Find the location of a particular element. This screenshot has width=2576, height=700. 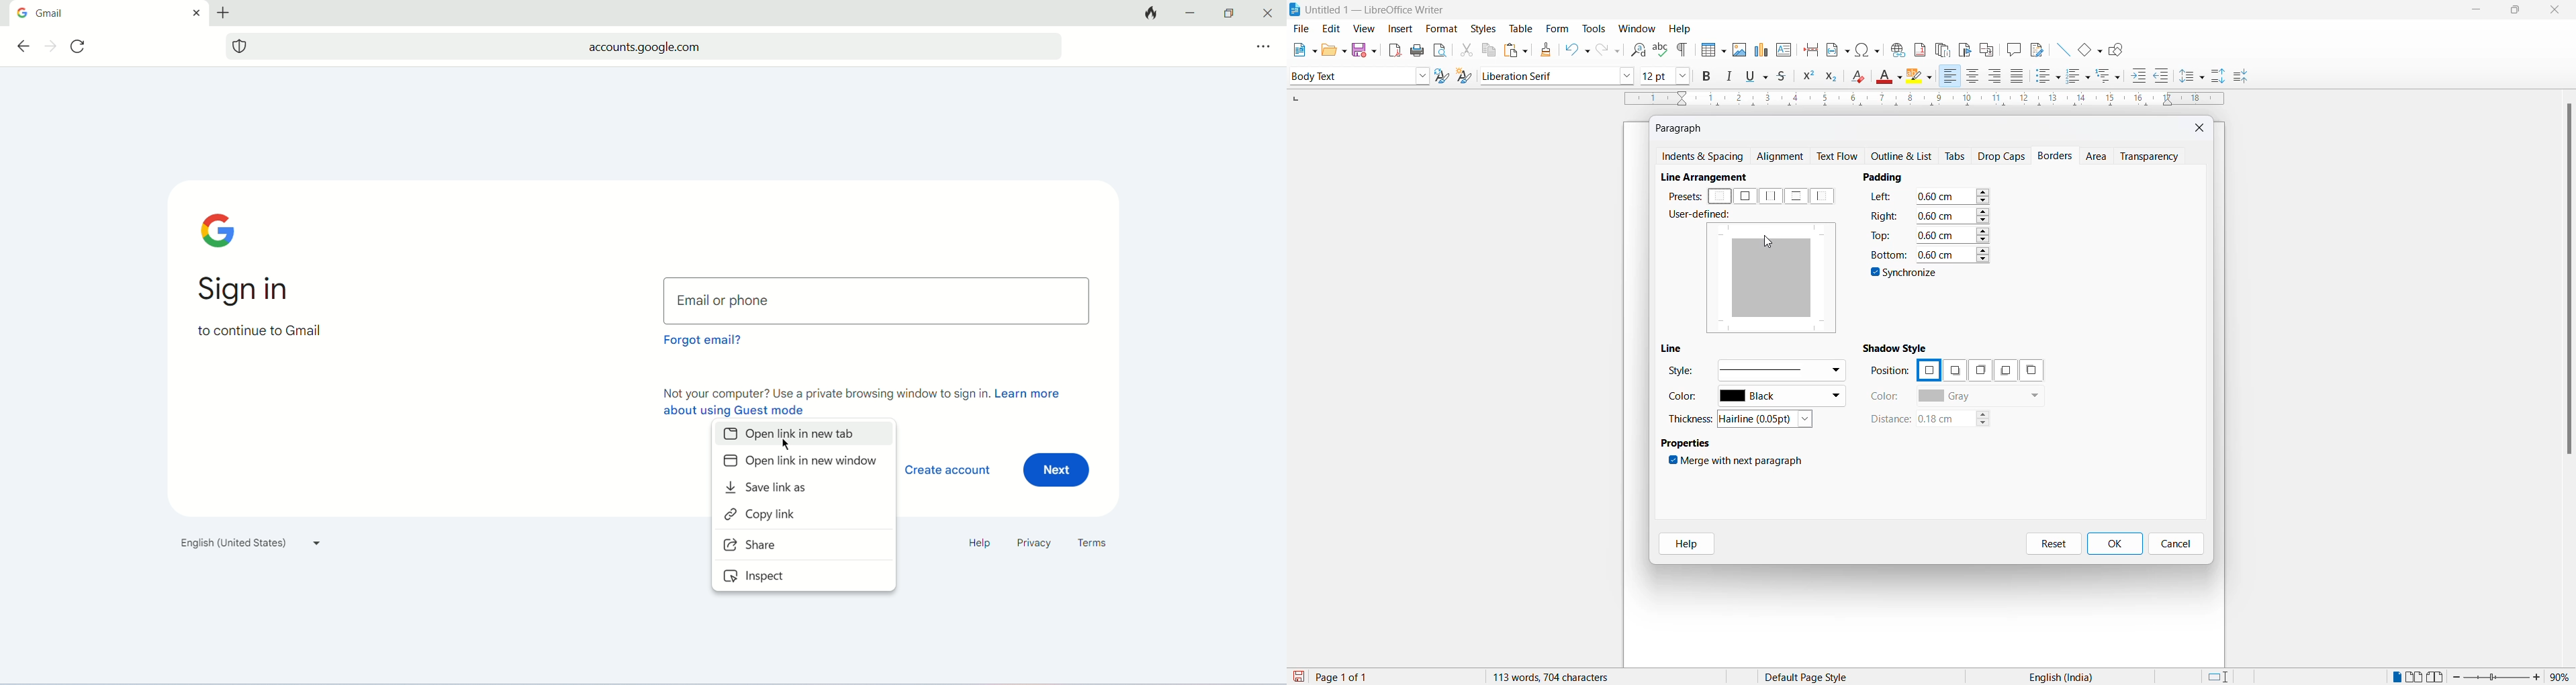

google logo is located at coordinates (223, 231).